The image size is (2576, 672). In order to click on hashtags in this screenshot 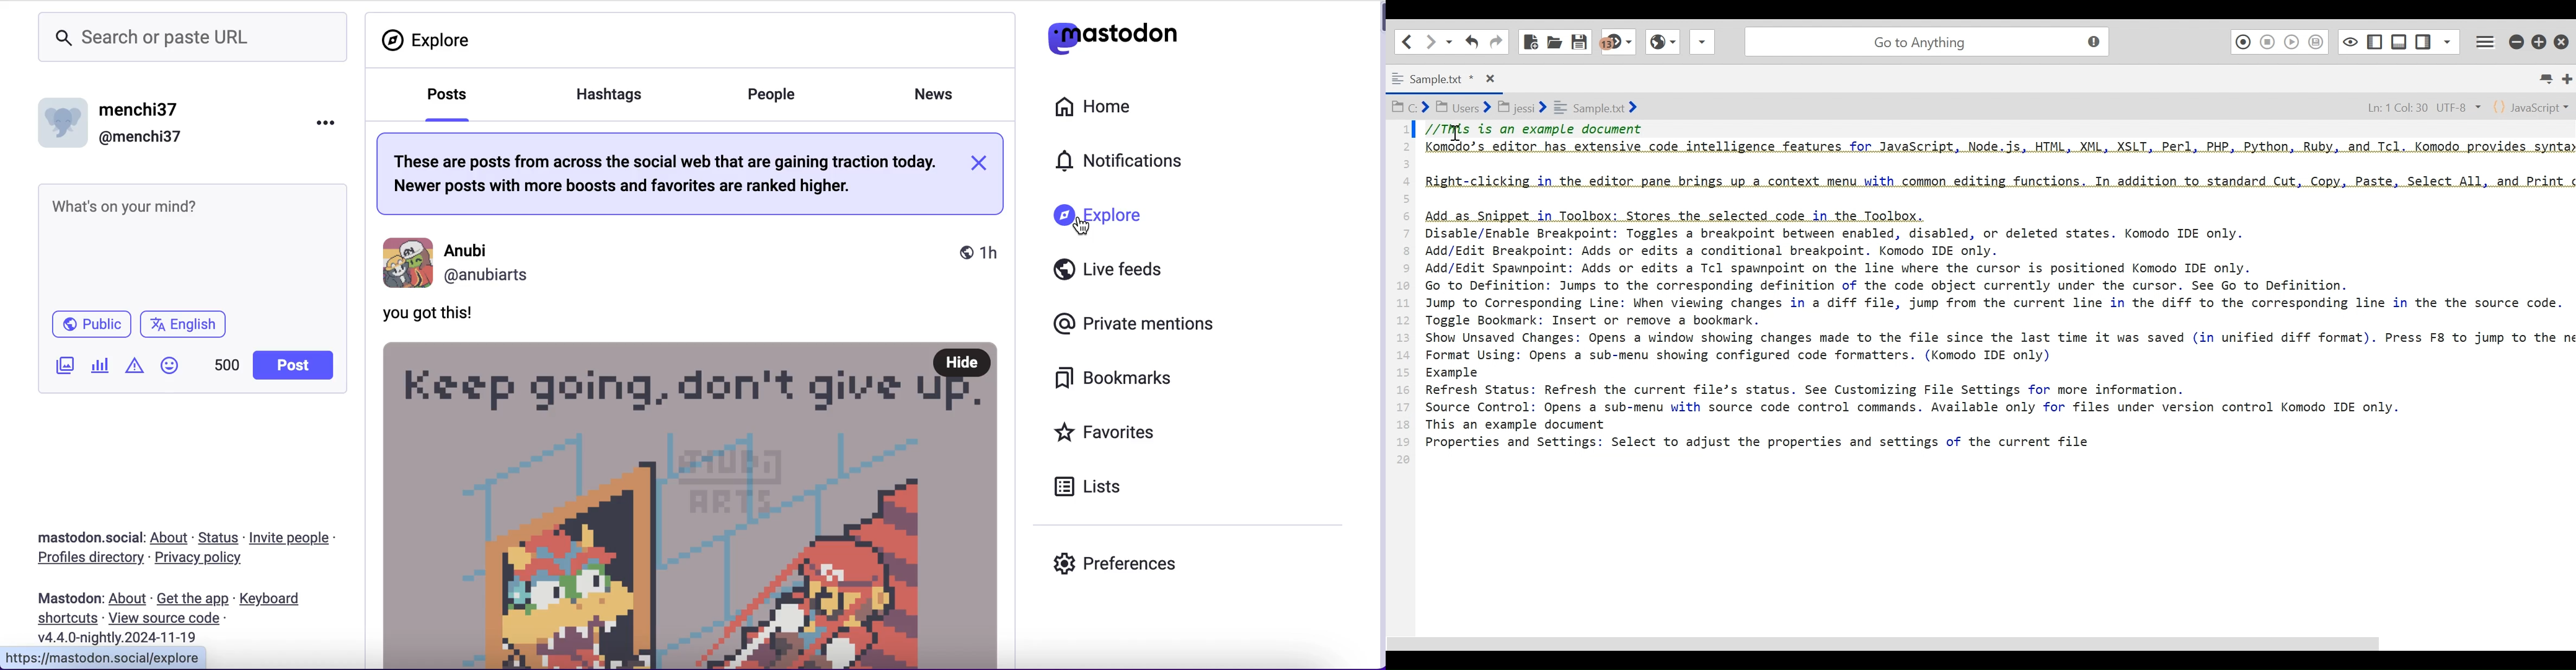, I will do `click(629, 93)`.